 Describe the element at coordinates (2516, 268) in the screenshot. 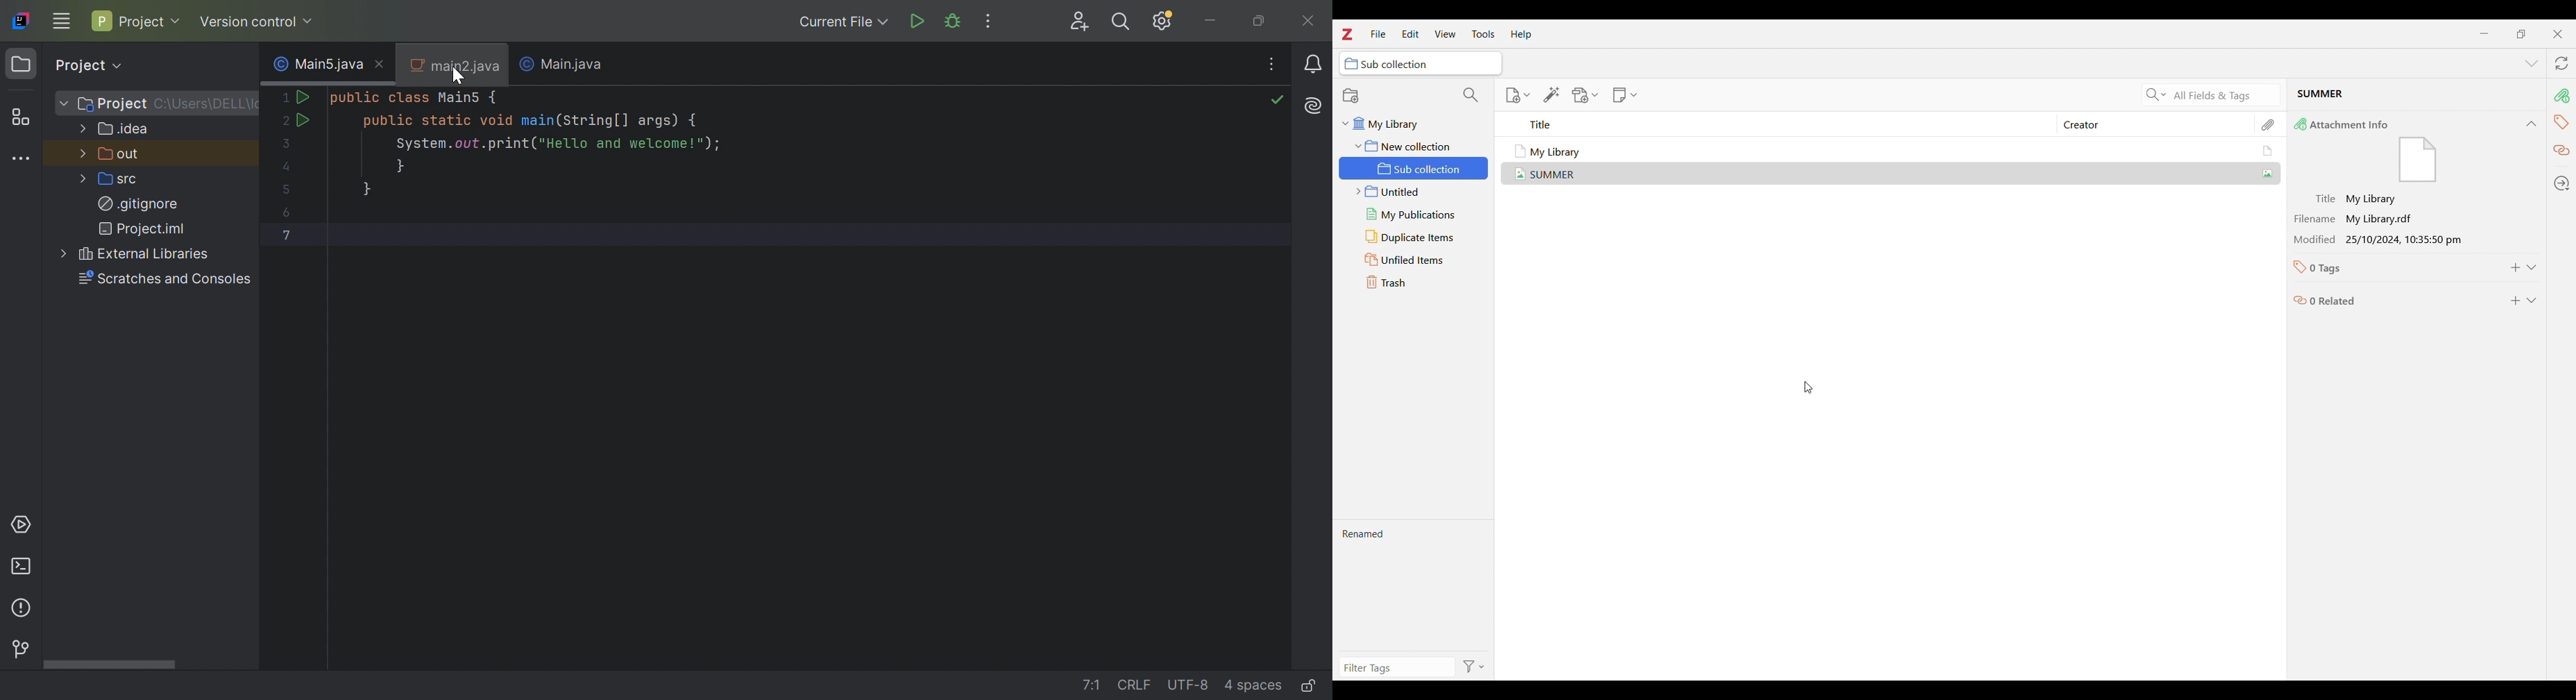

I see `Add` at that location.